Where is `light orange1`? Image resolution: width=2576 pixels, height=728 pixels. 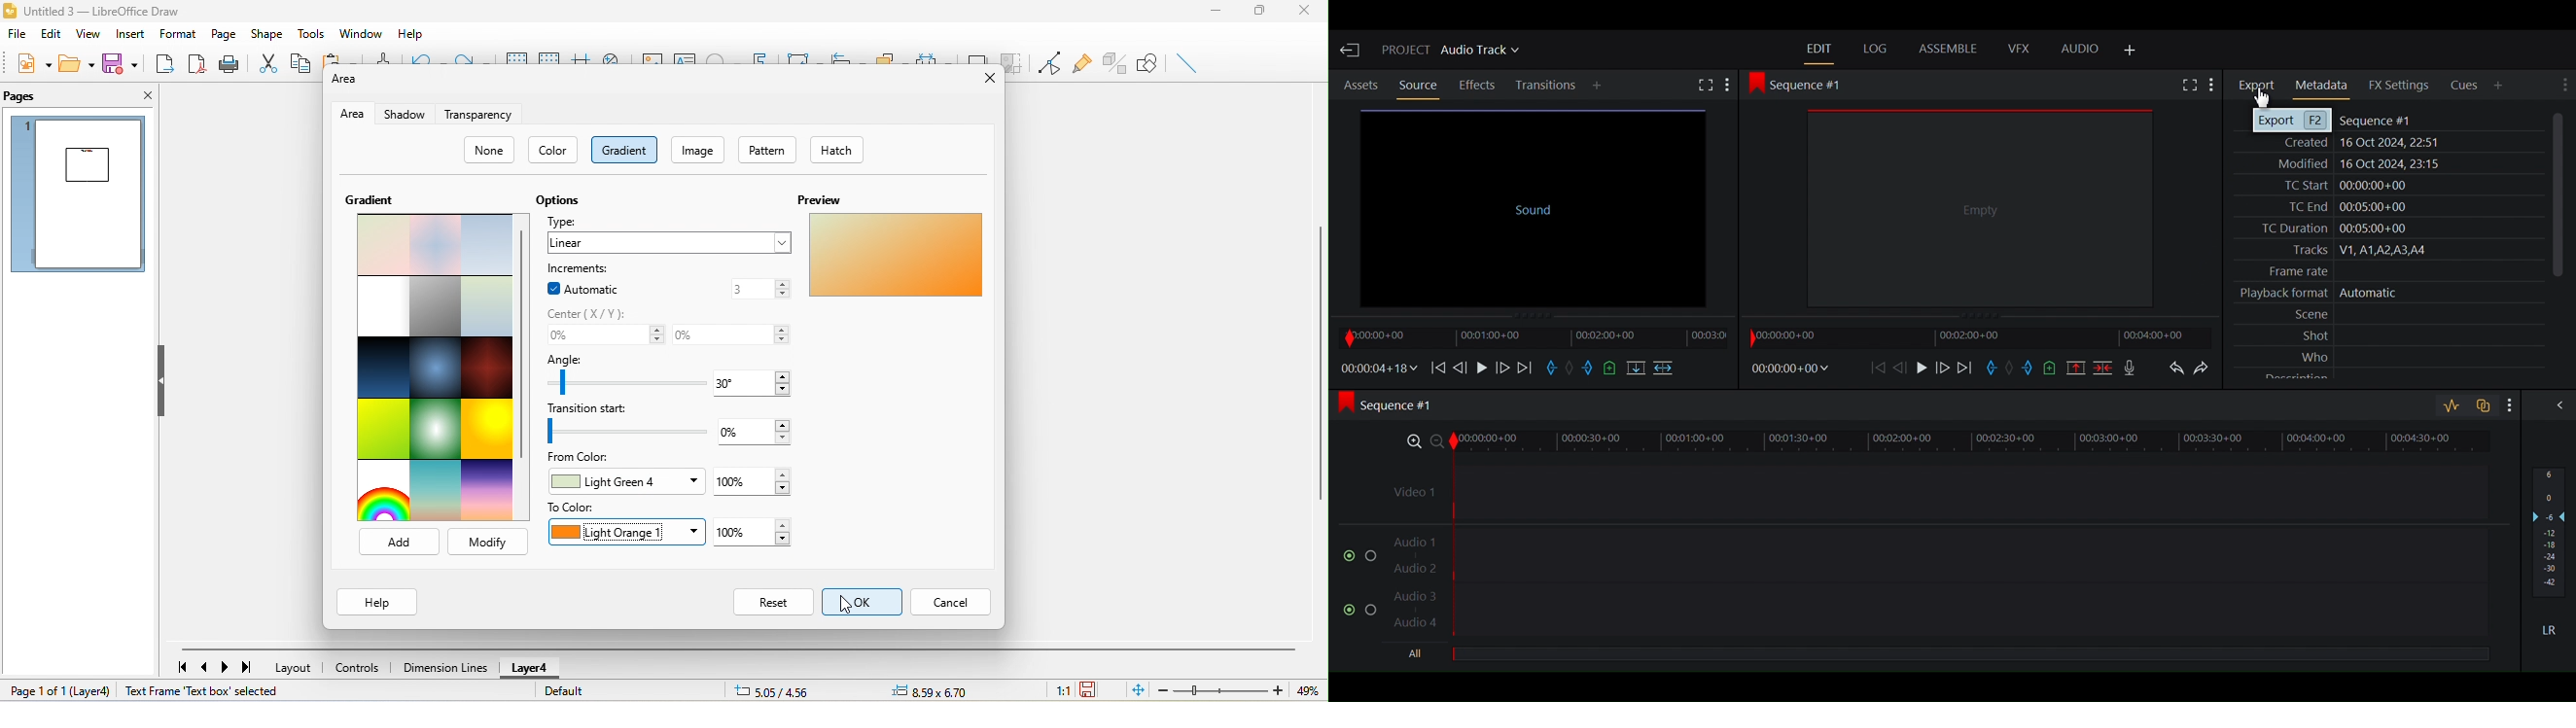 light orange1 is located at coordinates (630, 529).